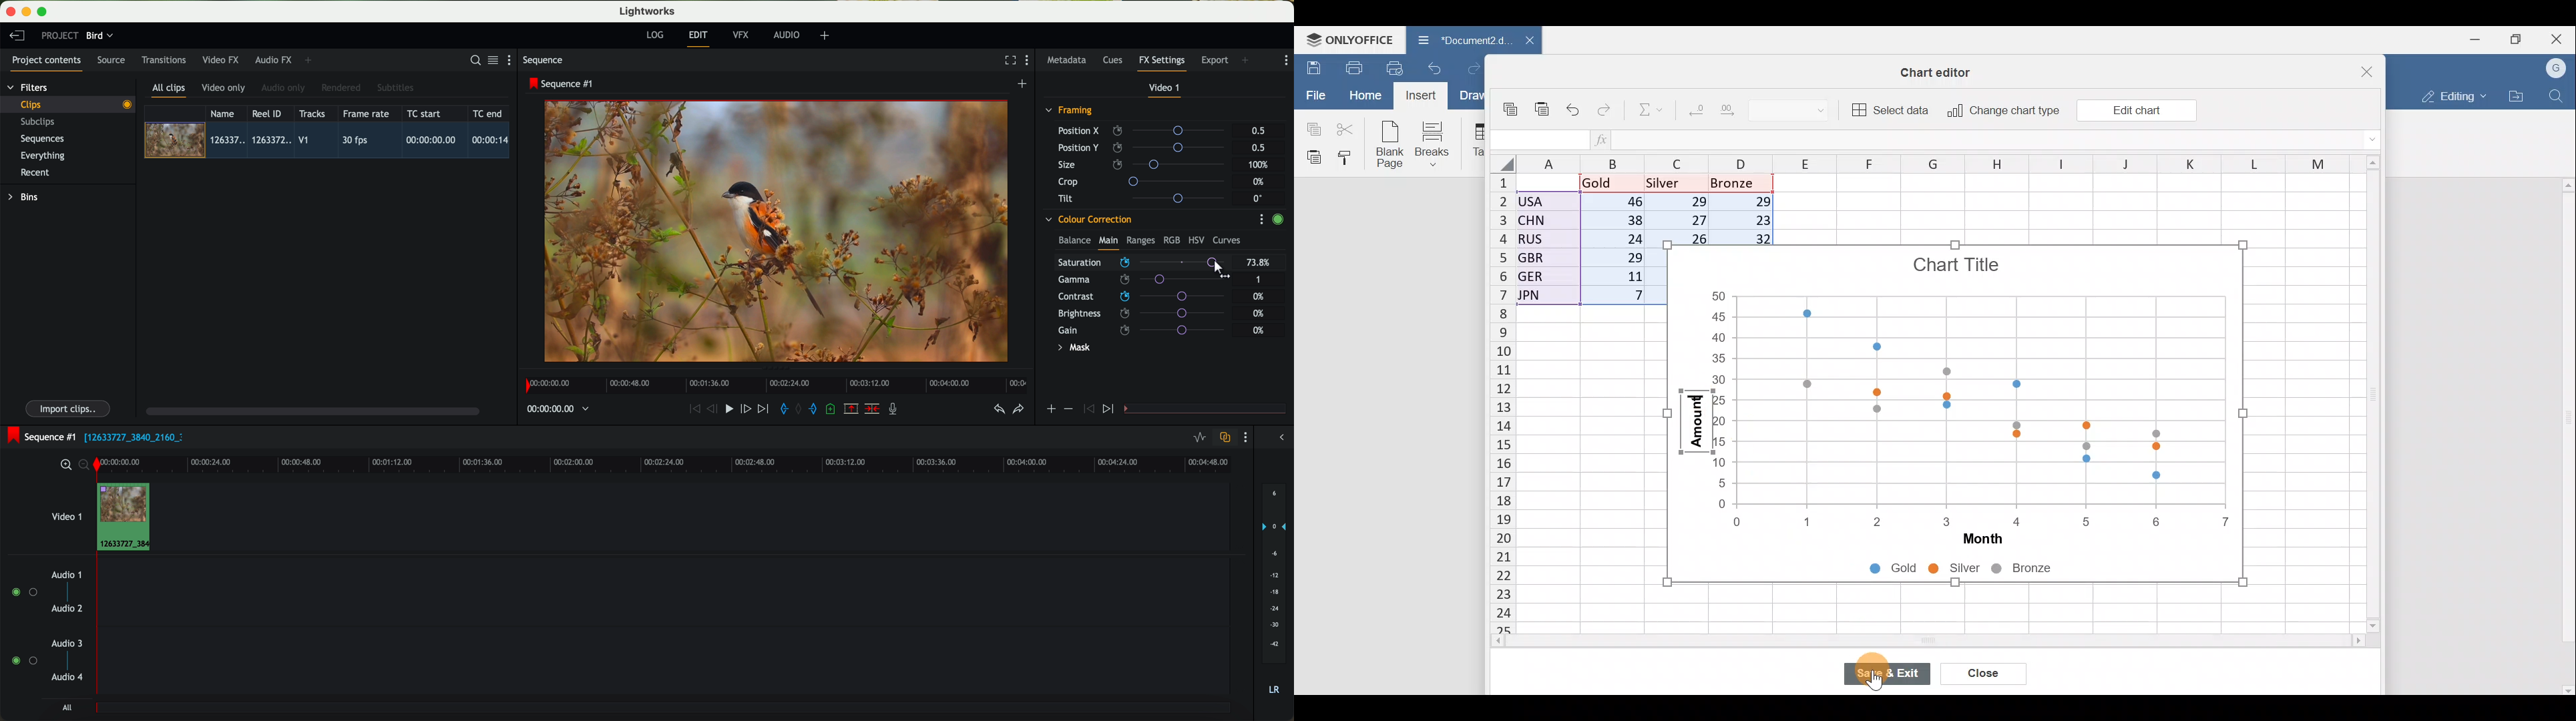 The width and height of the screenshot is (2576, 728). I want to click on Chart editor, so click(1942, 69).